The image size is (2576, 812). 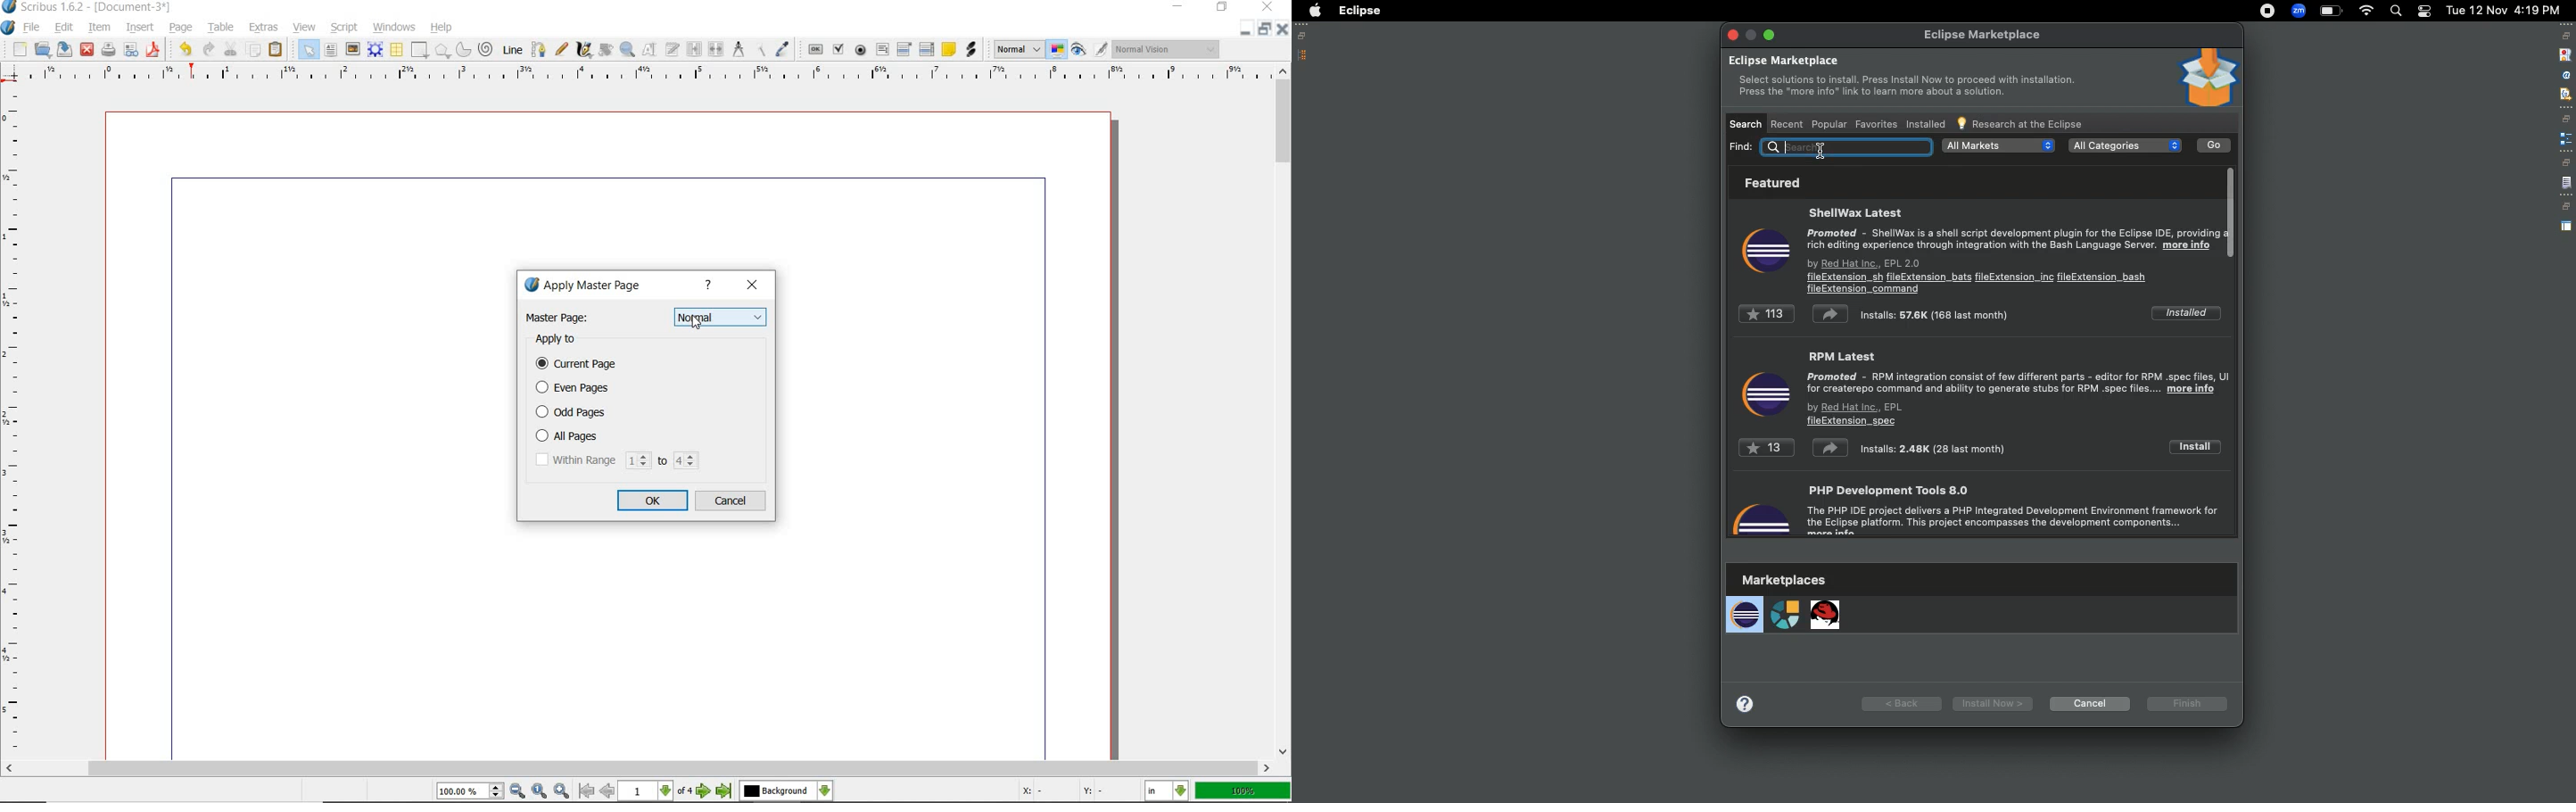 I want to click on system logo, so click(x=8, y=28).